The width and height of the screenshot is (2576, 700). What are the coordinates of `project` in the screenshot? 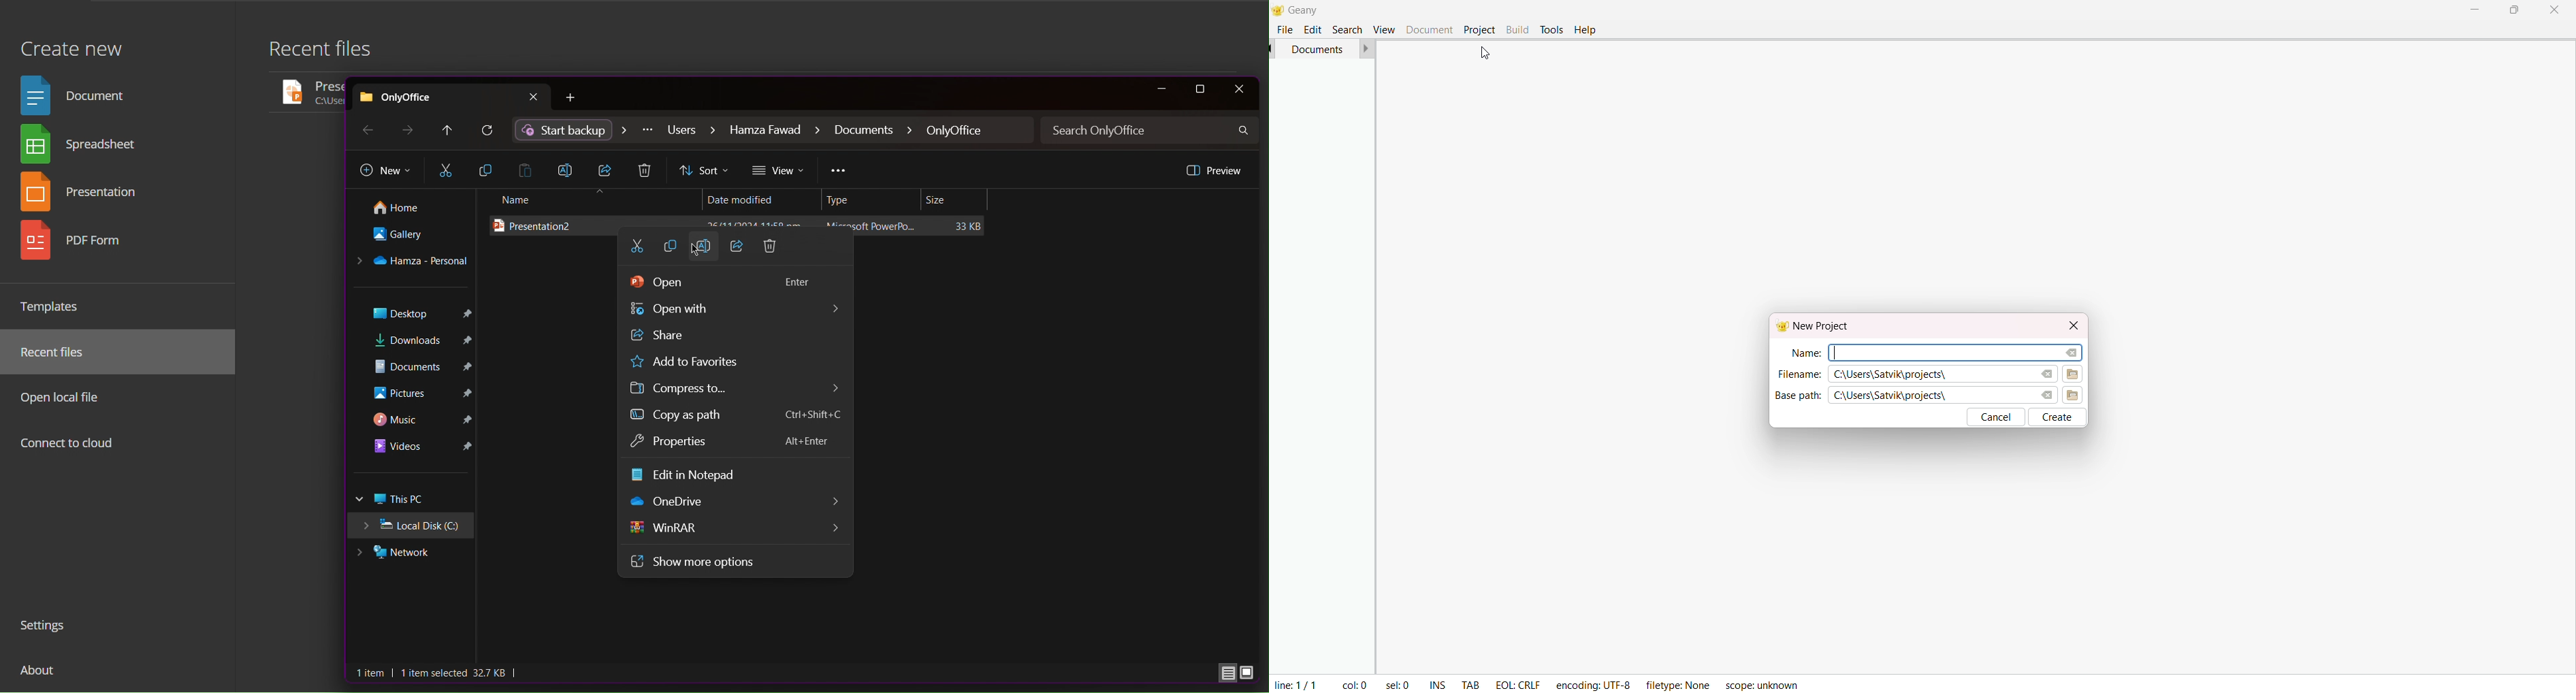 It's located at (1479, 29).